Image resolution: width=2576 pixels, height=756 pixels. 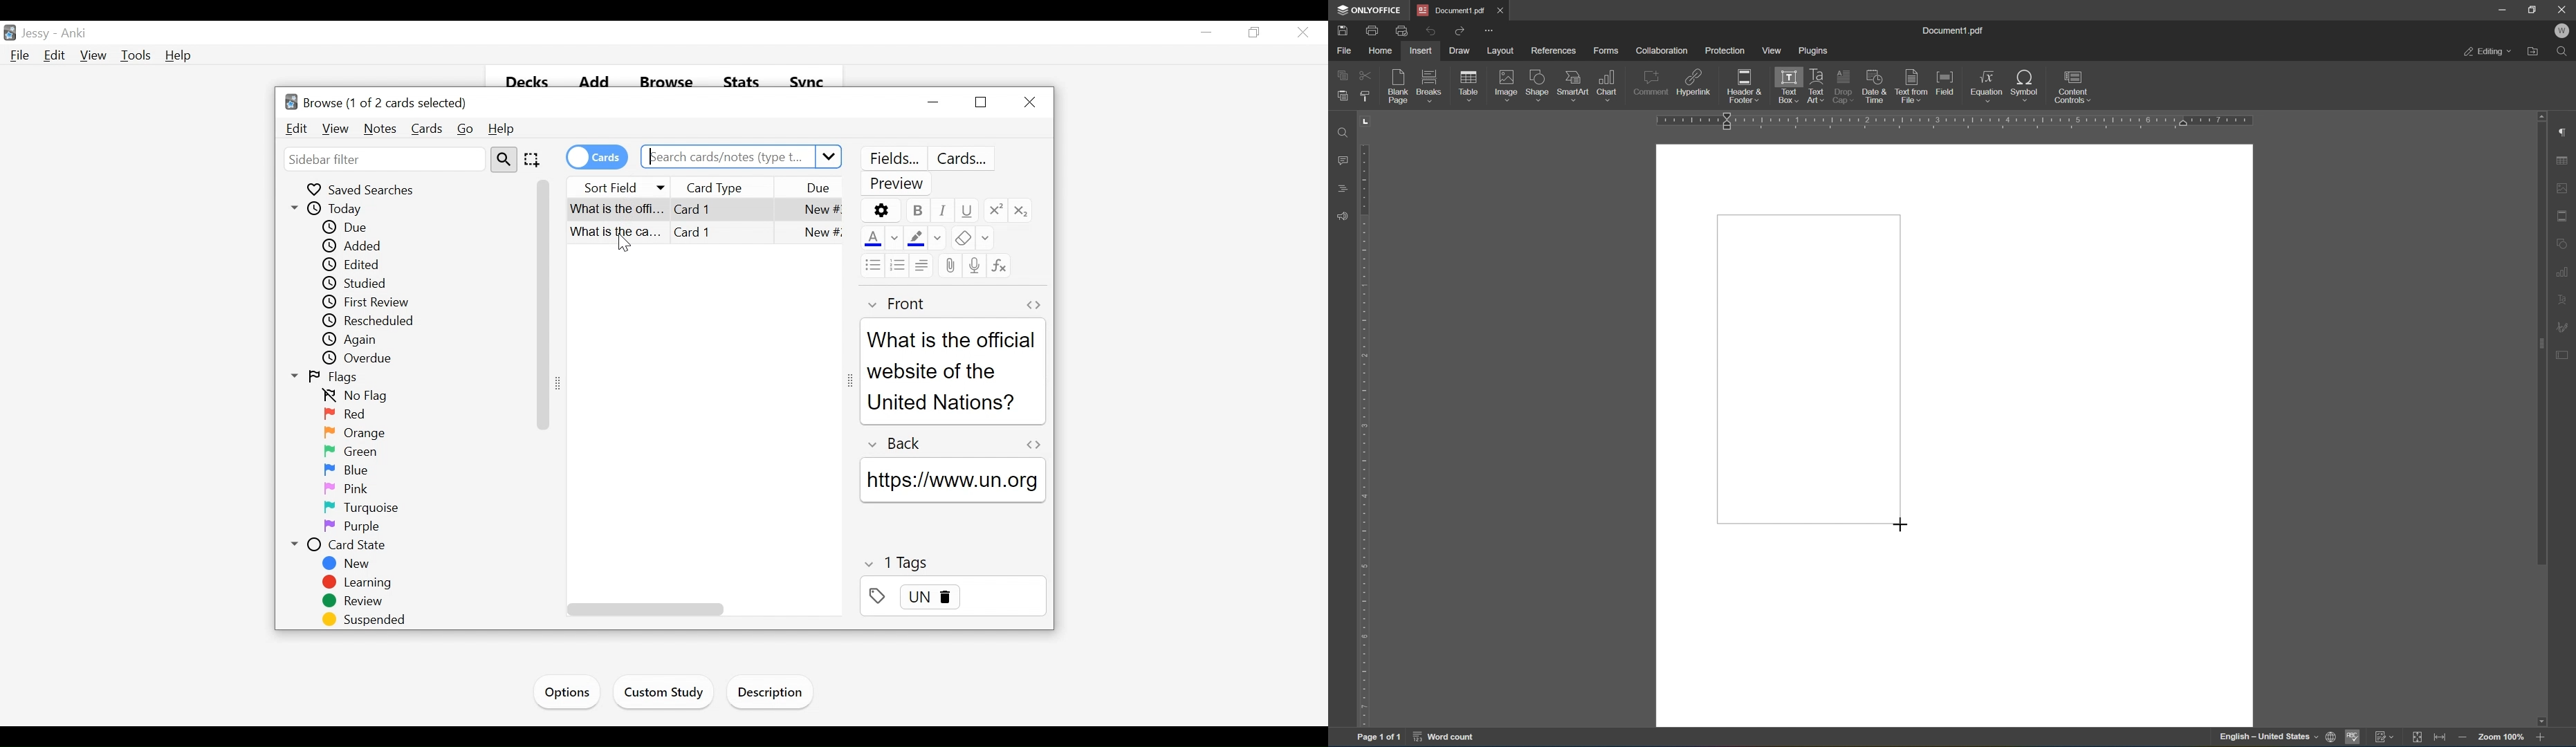 I want to click on Tags Field , so click(x=953, y=600).